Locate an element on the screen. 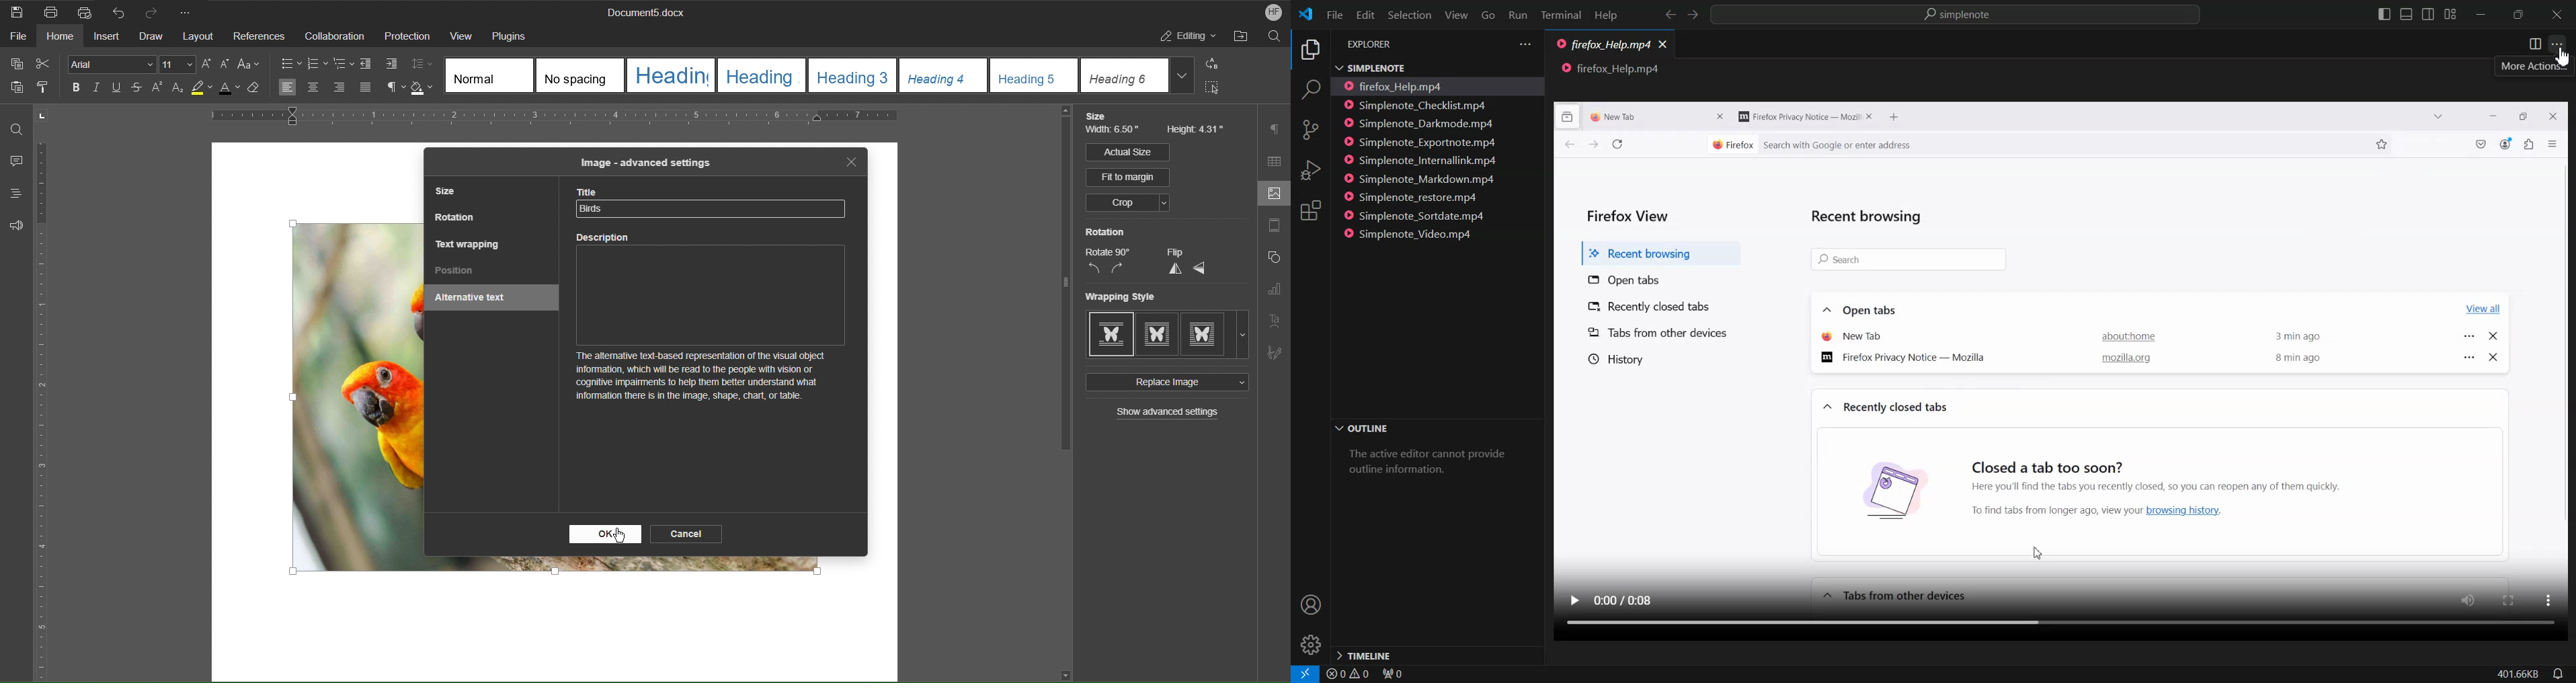 Image resolution: width=2576 pixels, height=700 pixels. Account is located at coordinates (1269, 12).